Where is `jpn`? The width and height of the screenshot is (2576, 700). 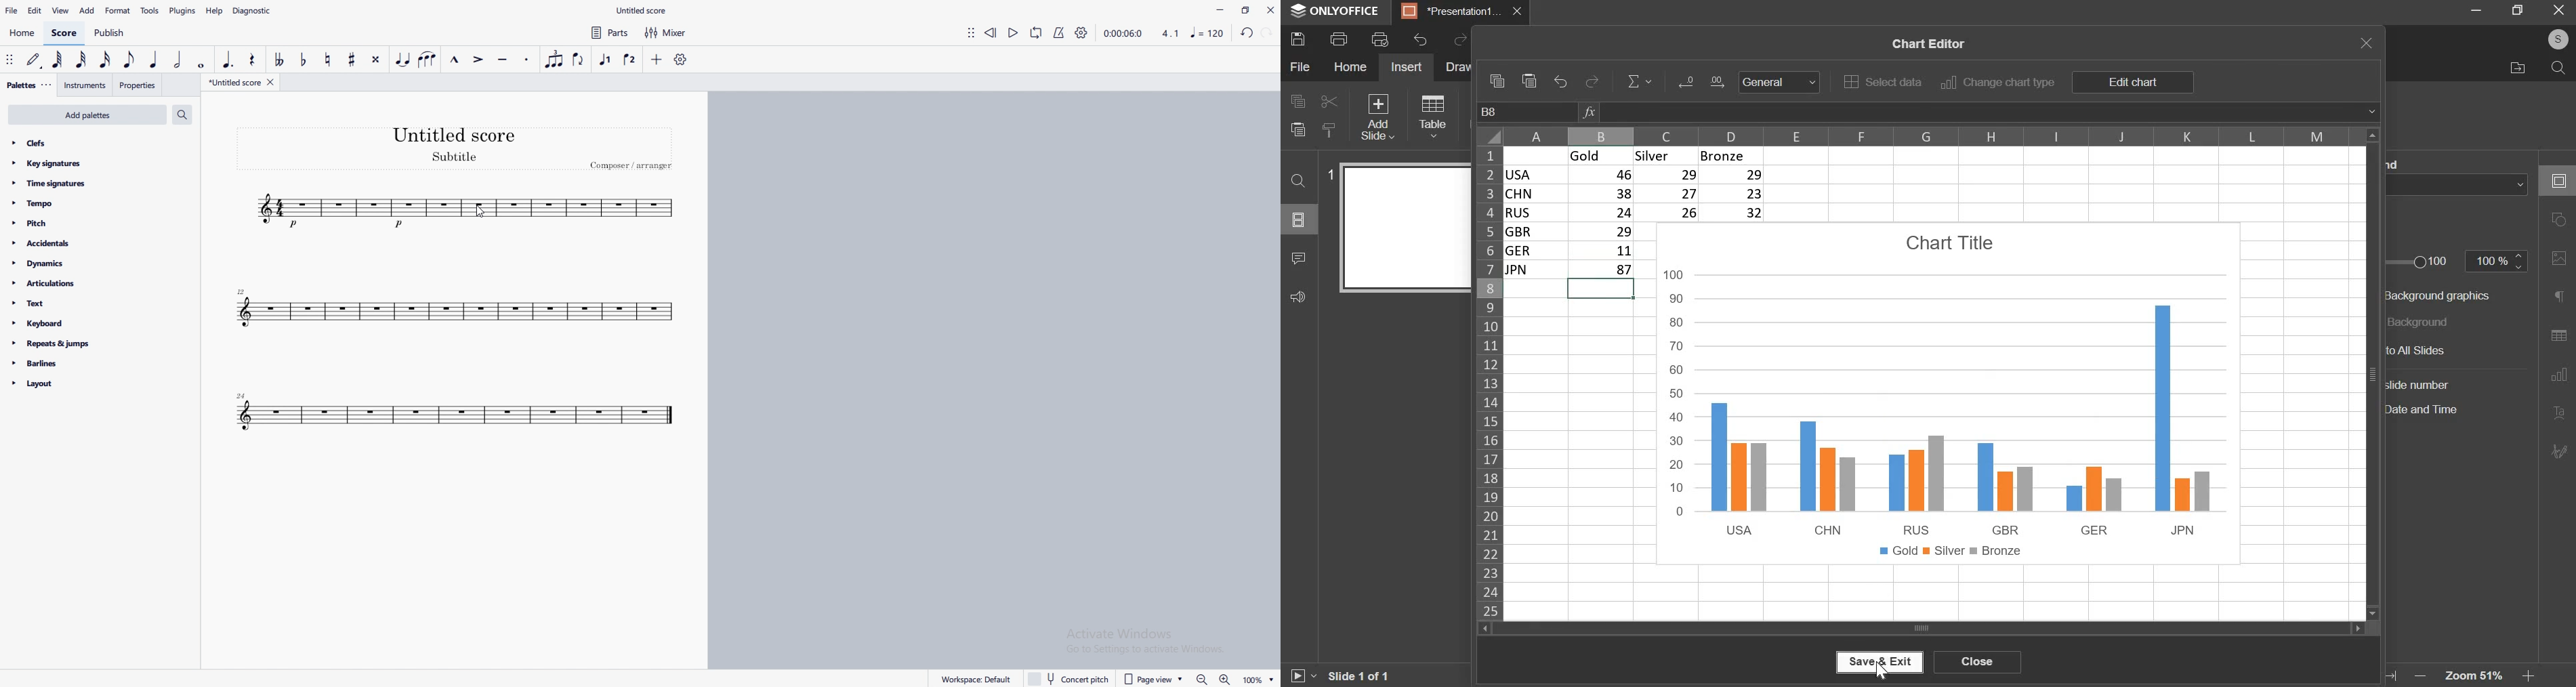
jpn is located at coordinates (1535, 271).